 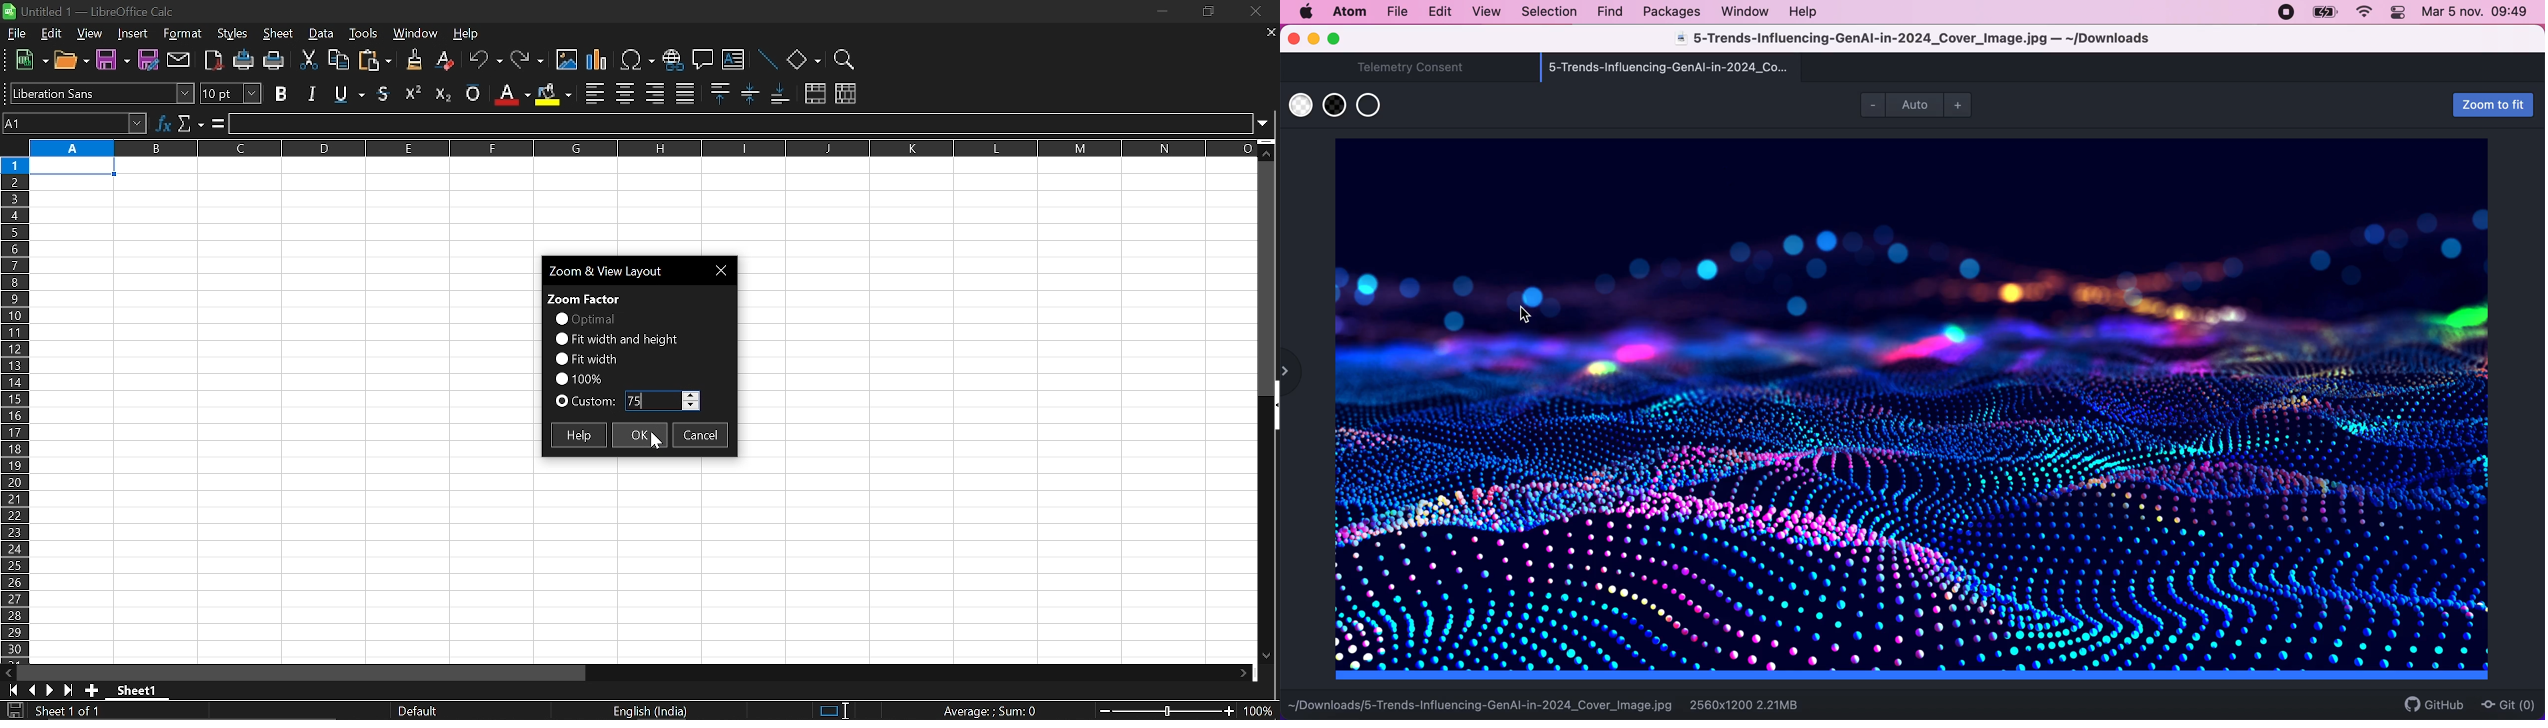 I want to click on clone formatting, so click(x=410, y=59).